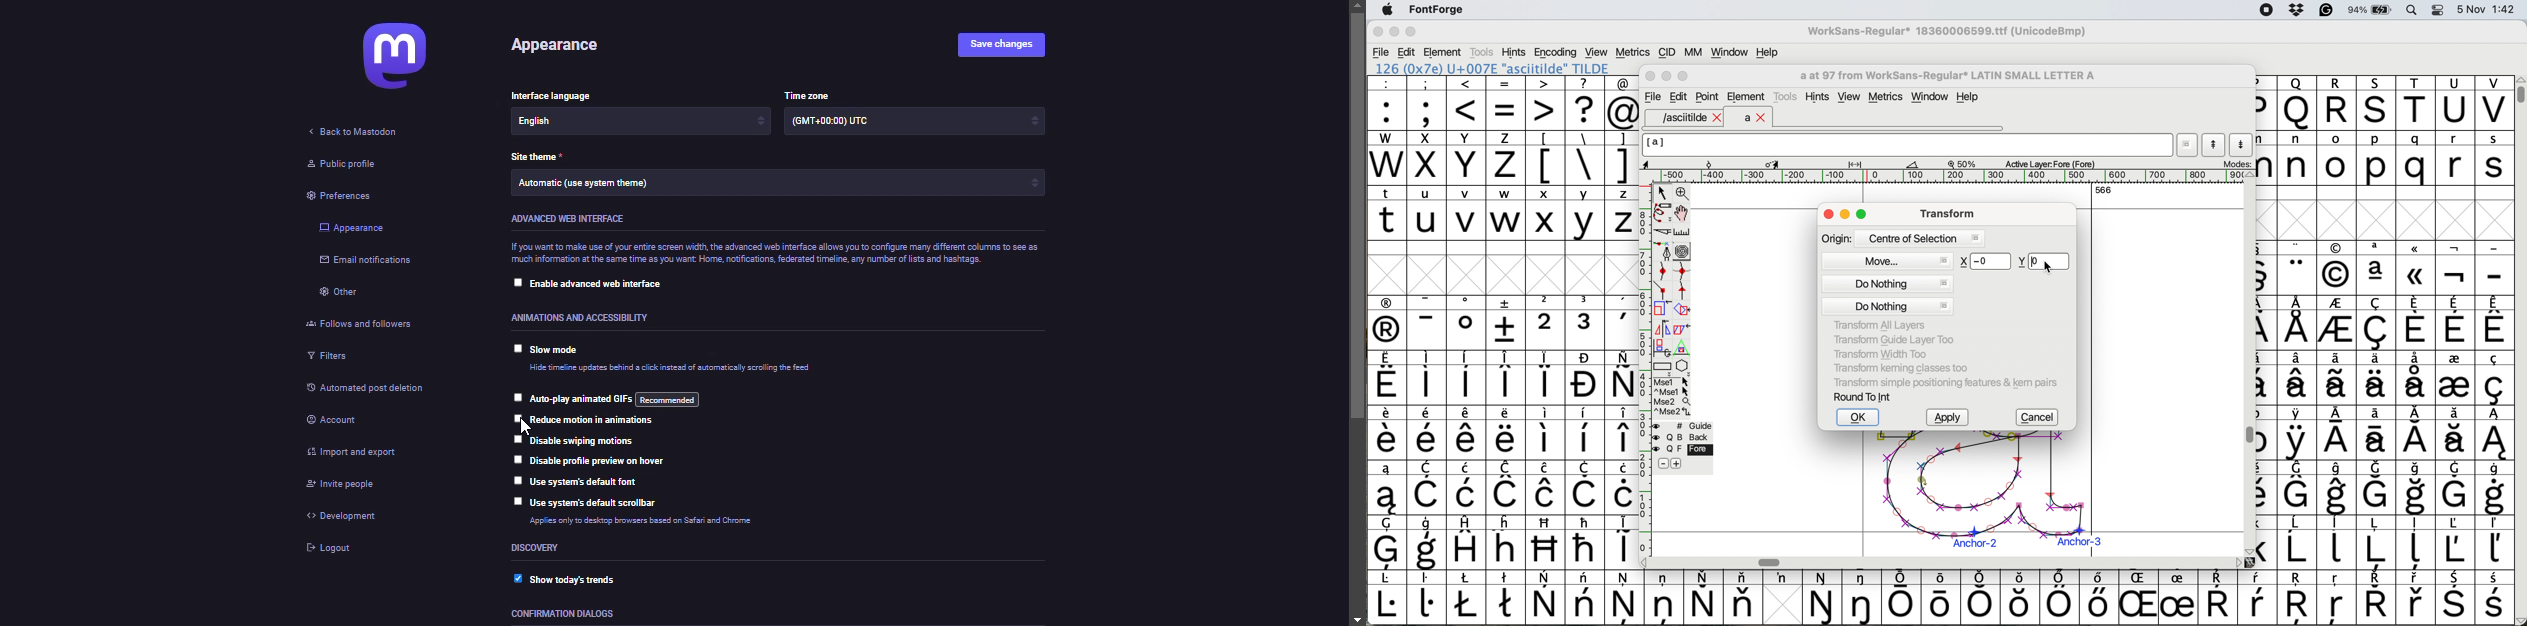 The height and width of the screenshot is (644, 2548). I want to click on cursor, so click(518, 425).